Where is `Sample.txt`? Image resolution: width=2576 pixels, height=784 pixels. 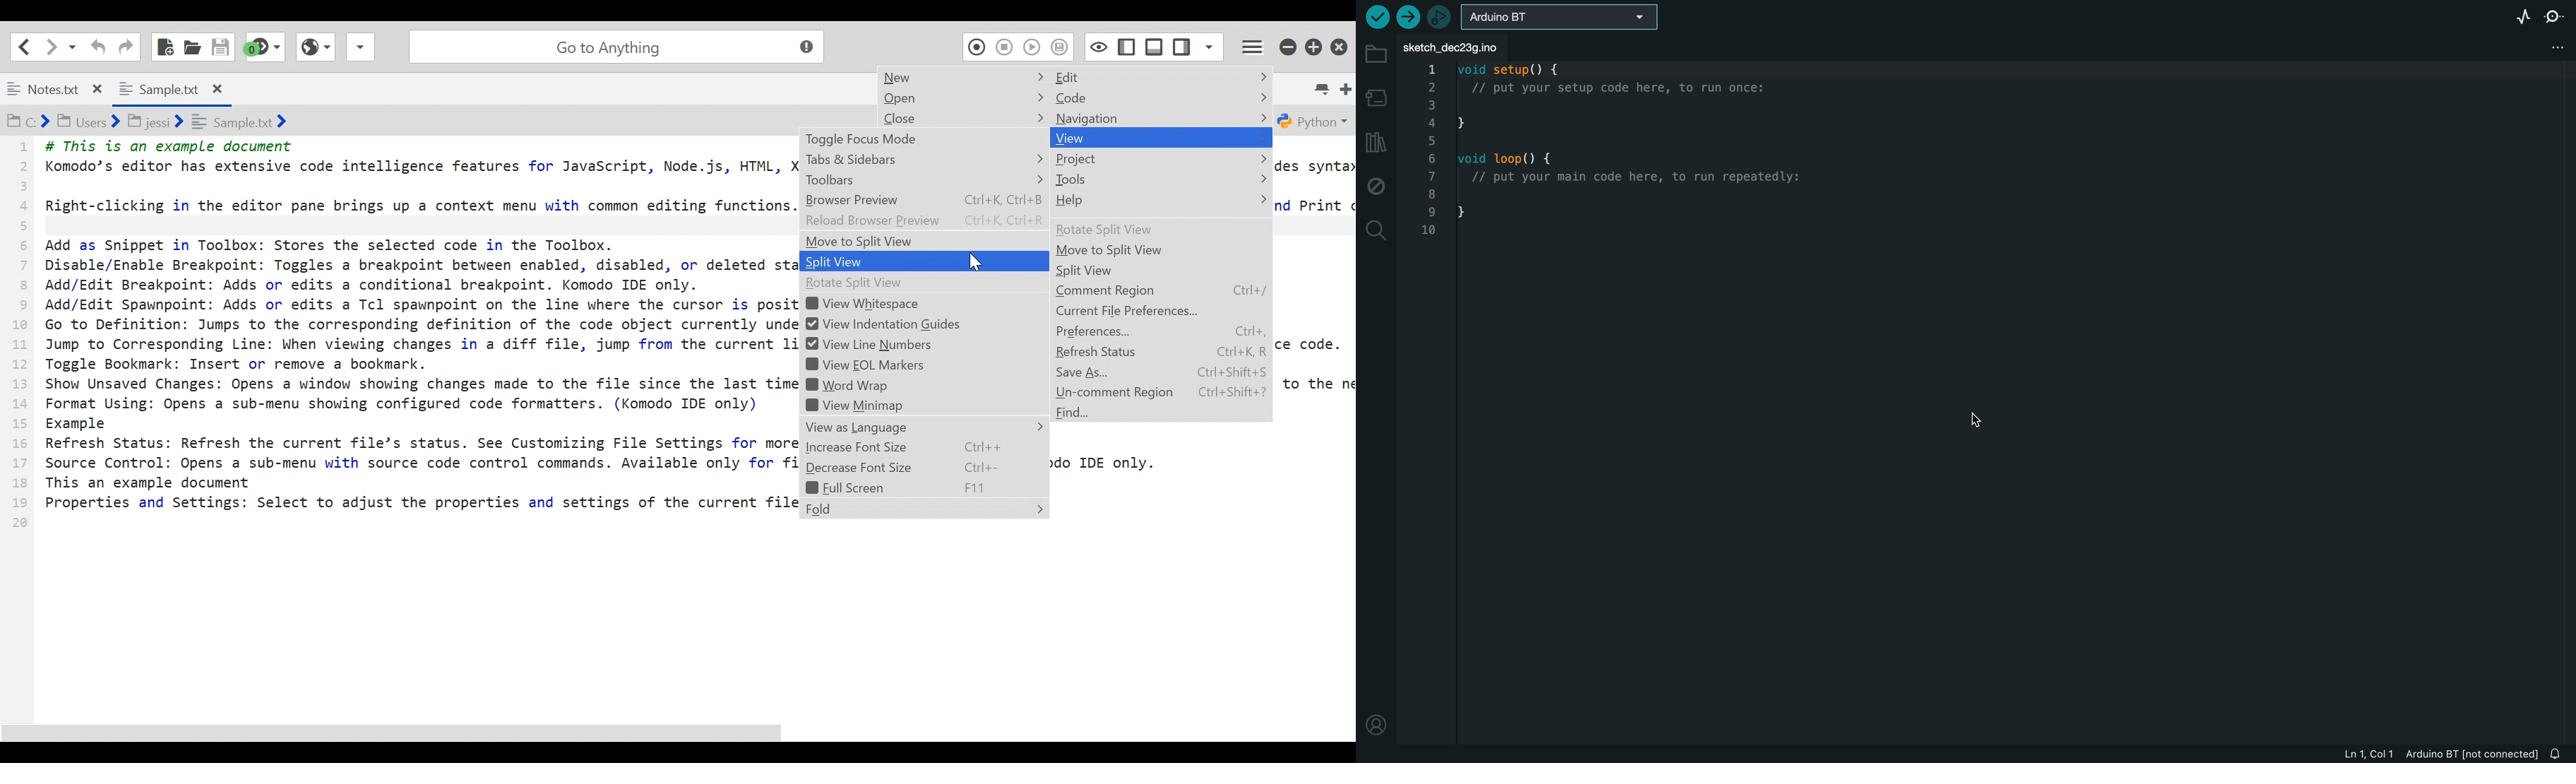
Sample.txt is located at coordinates (169, 87).